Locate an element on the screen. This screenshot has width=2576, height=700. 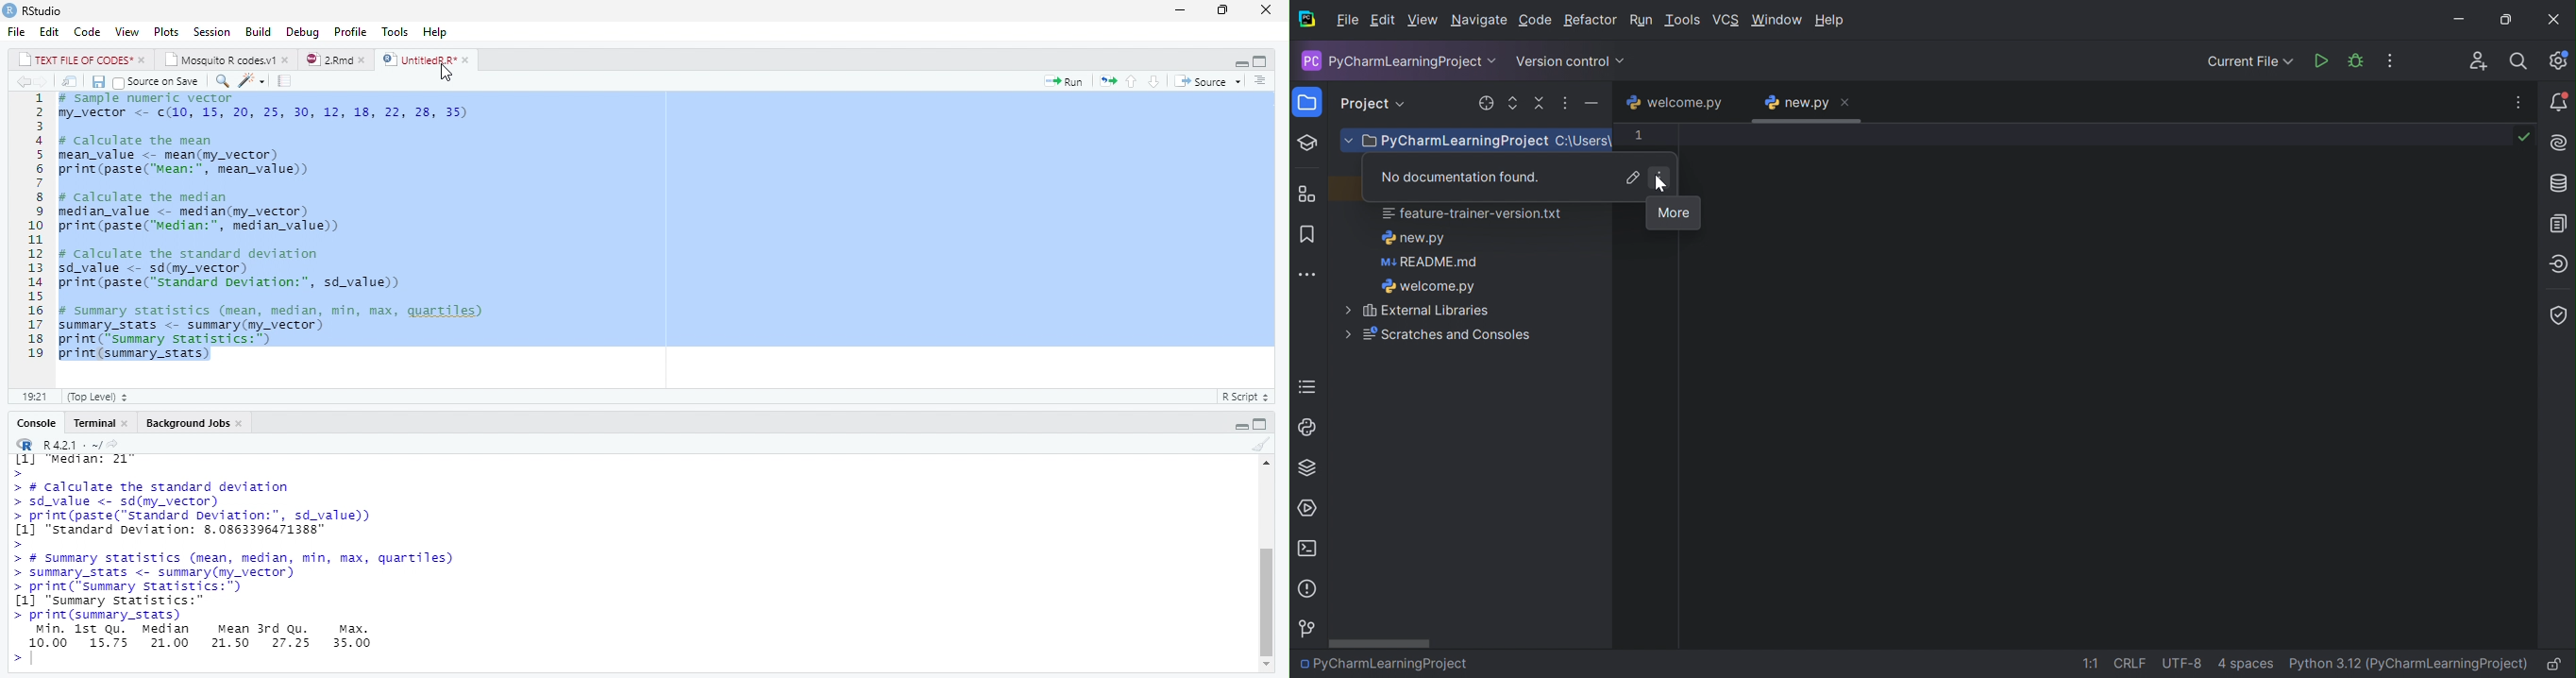
UTF-8 is located at coordinates (2186, 662).